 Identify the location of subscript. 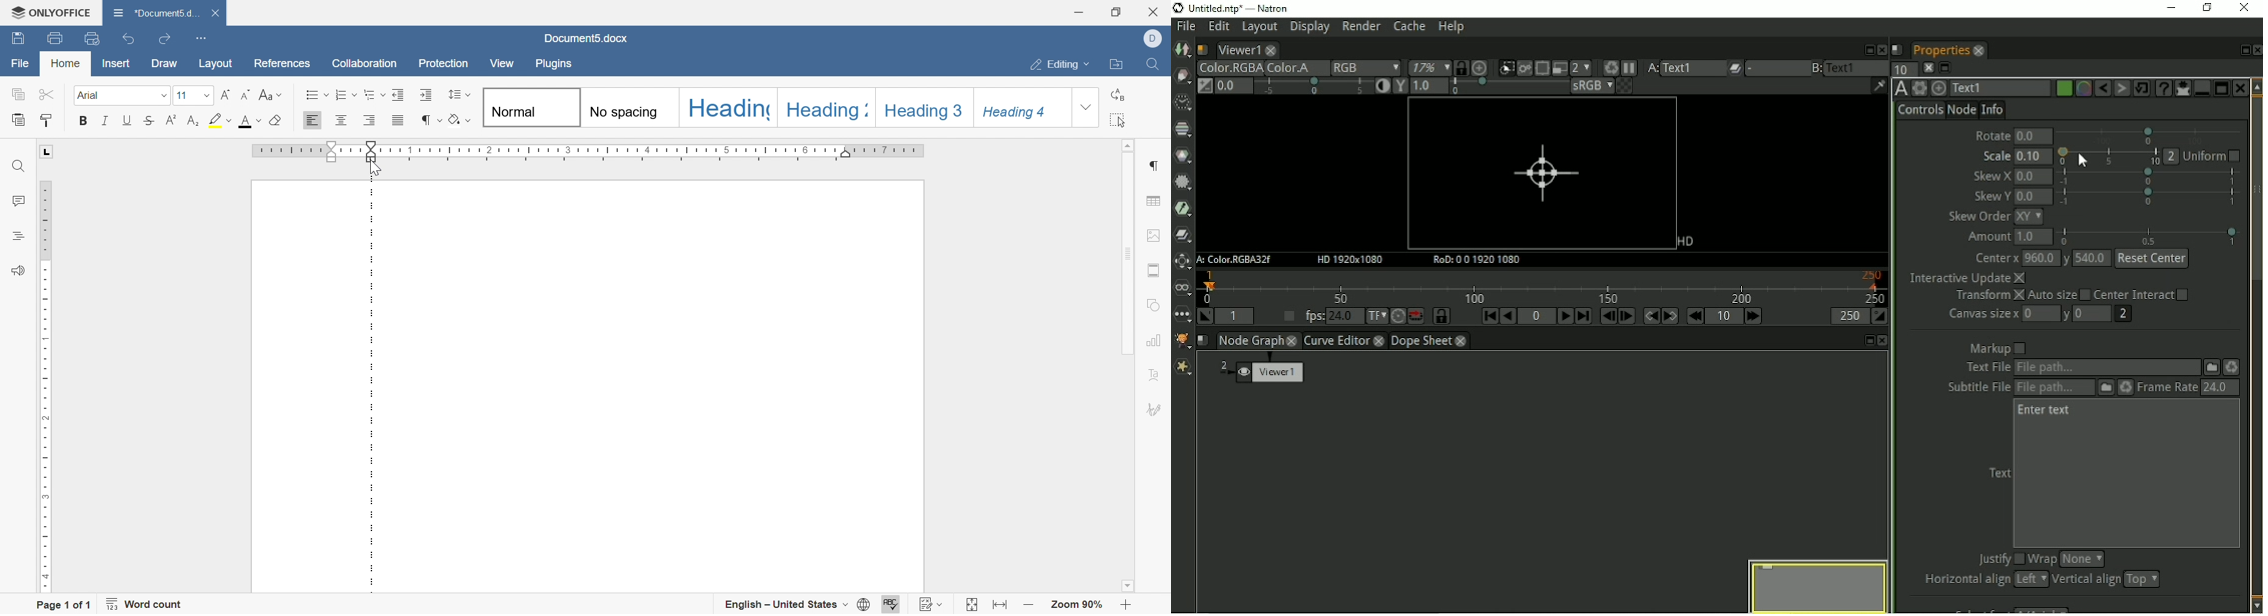
(194, 119).